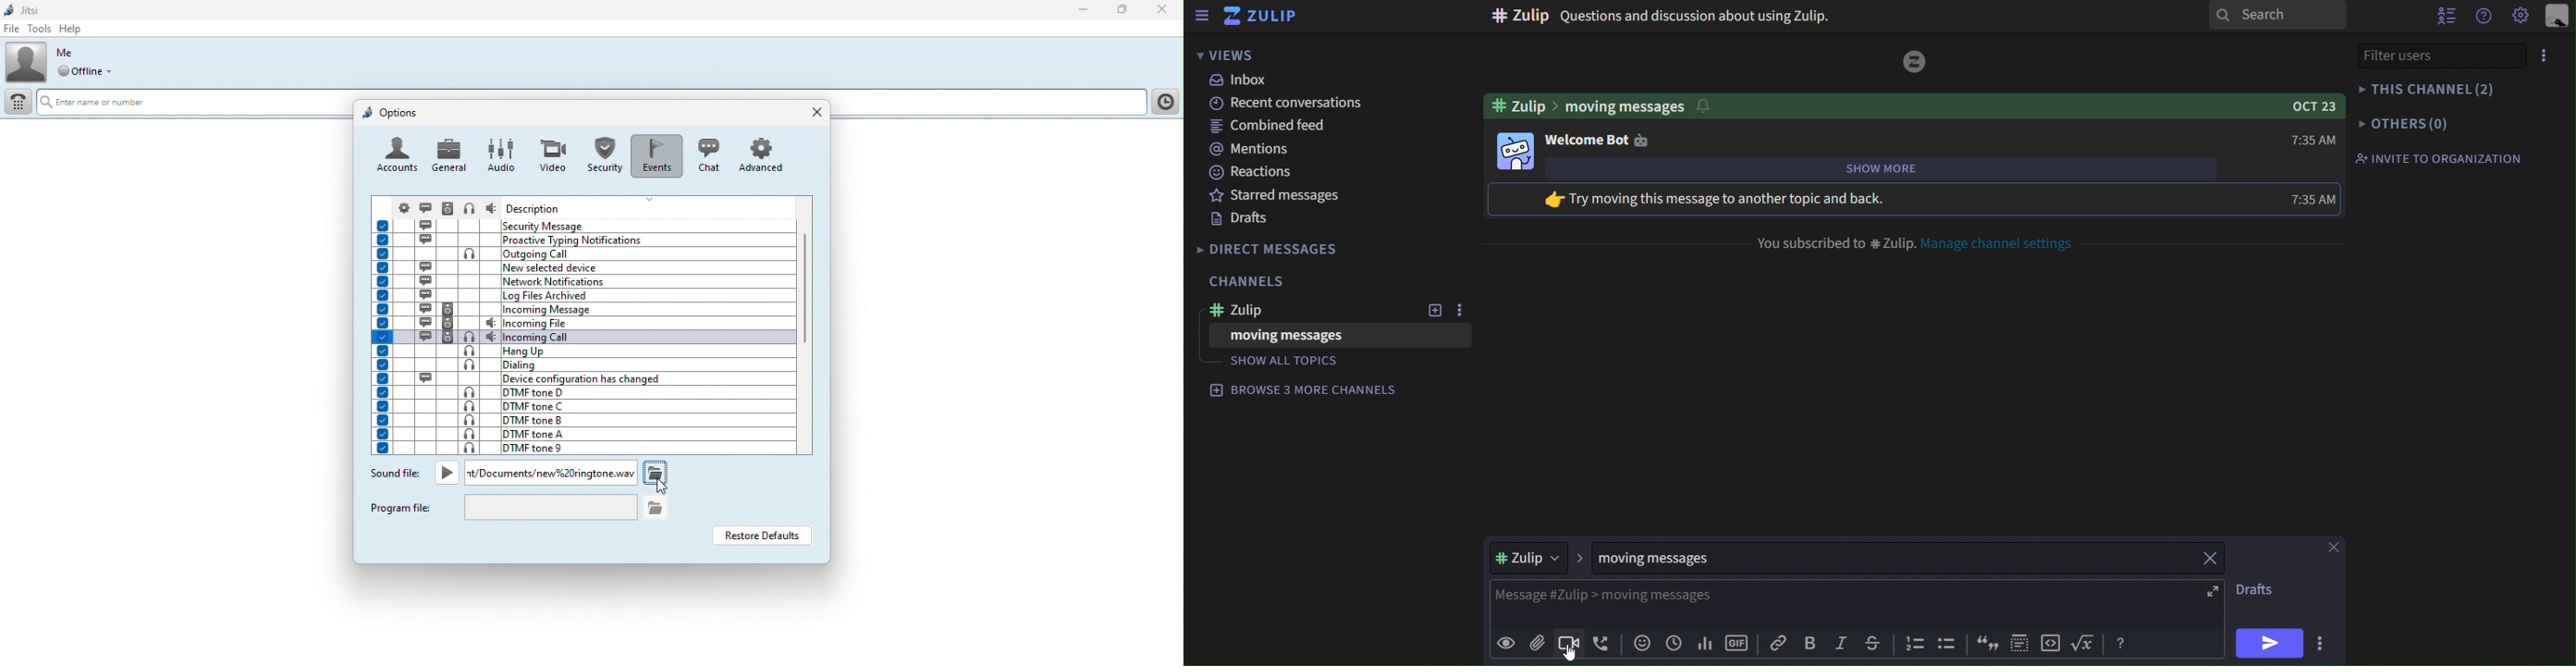 The width and height of the screenshot is (2576, 672). I want to click on add, so click(1431, 310).